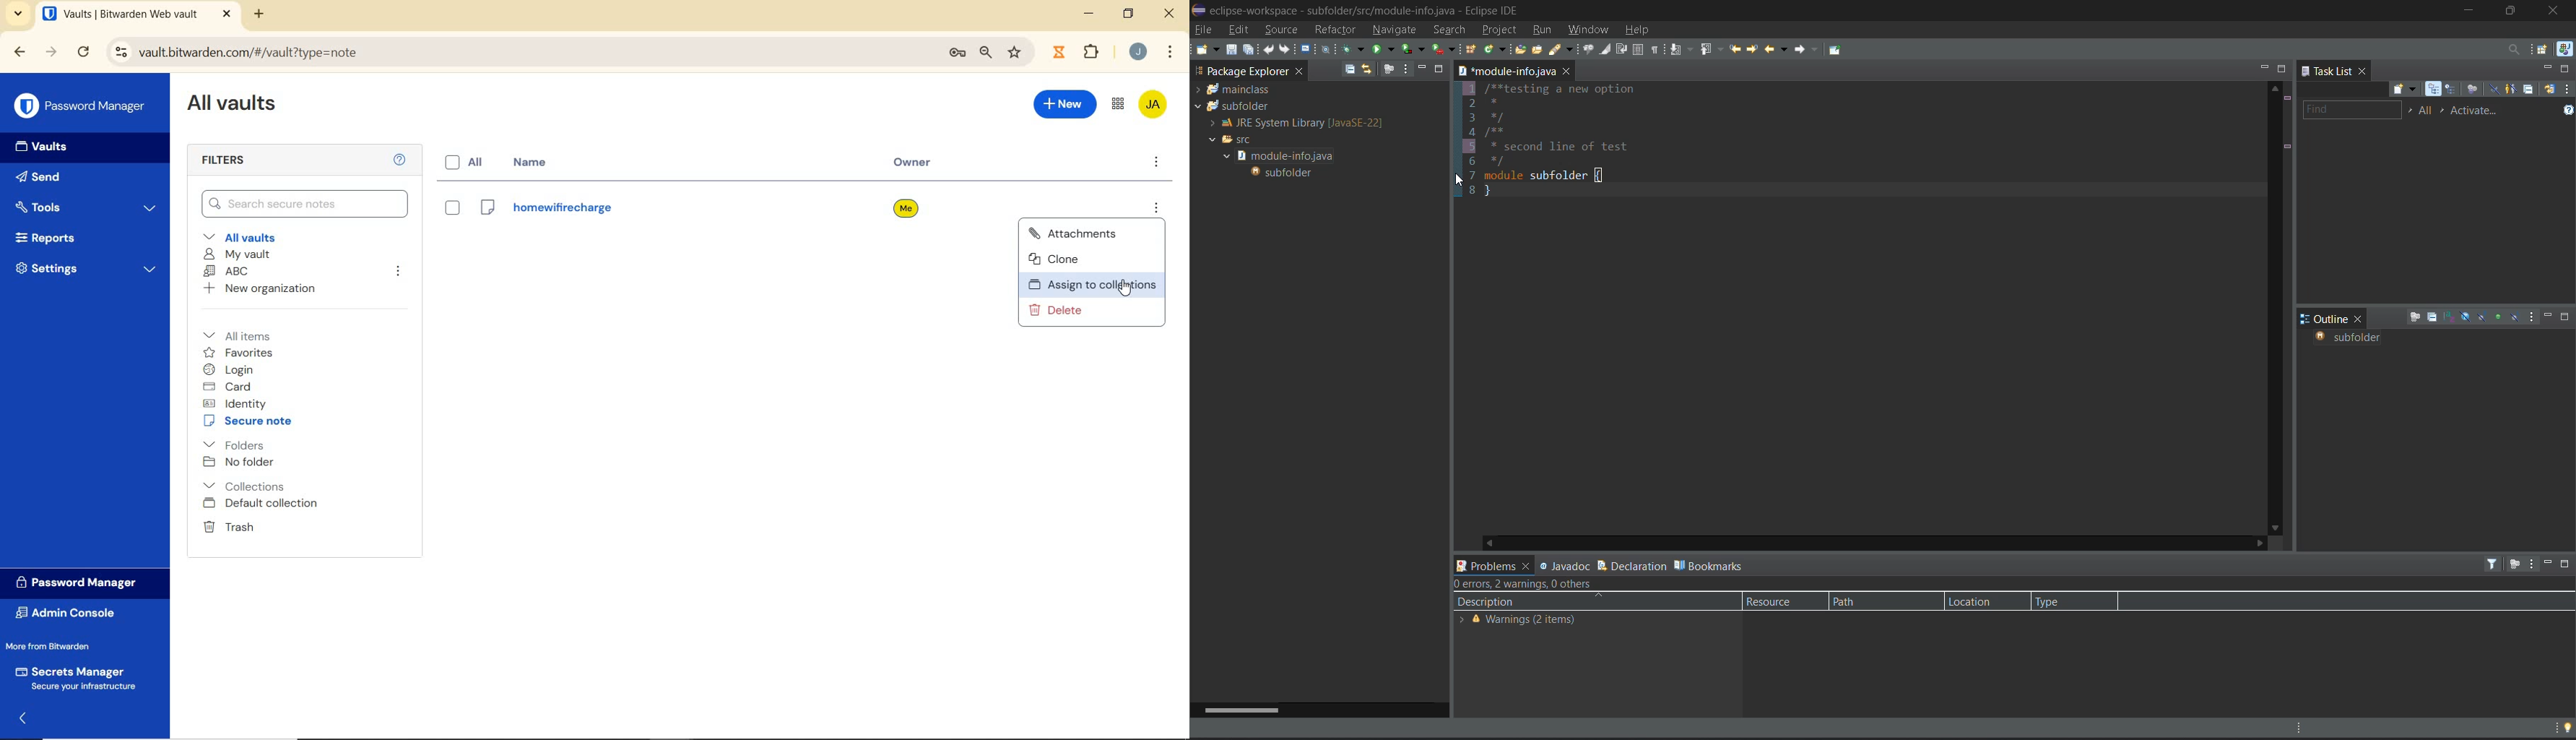  What do you see at coordinates (1564, 564) in the screenshot?
I see `javadoc` at bounding box center [1564, 564].